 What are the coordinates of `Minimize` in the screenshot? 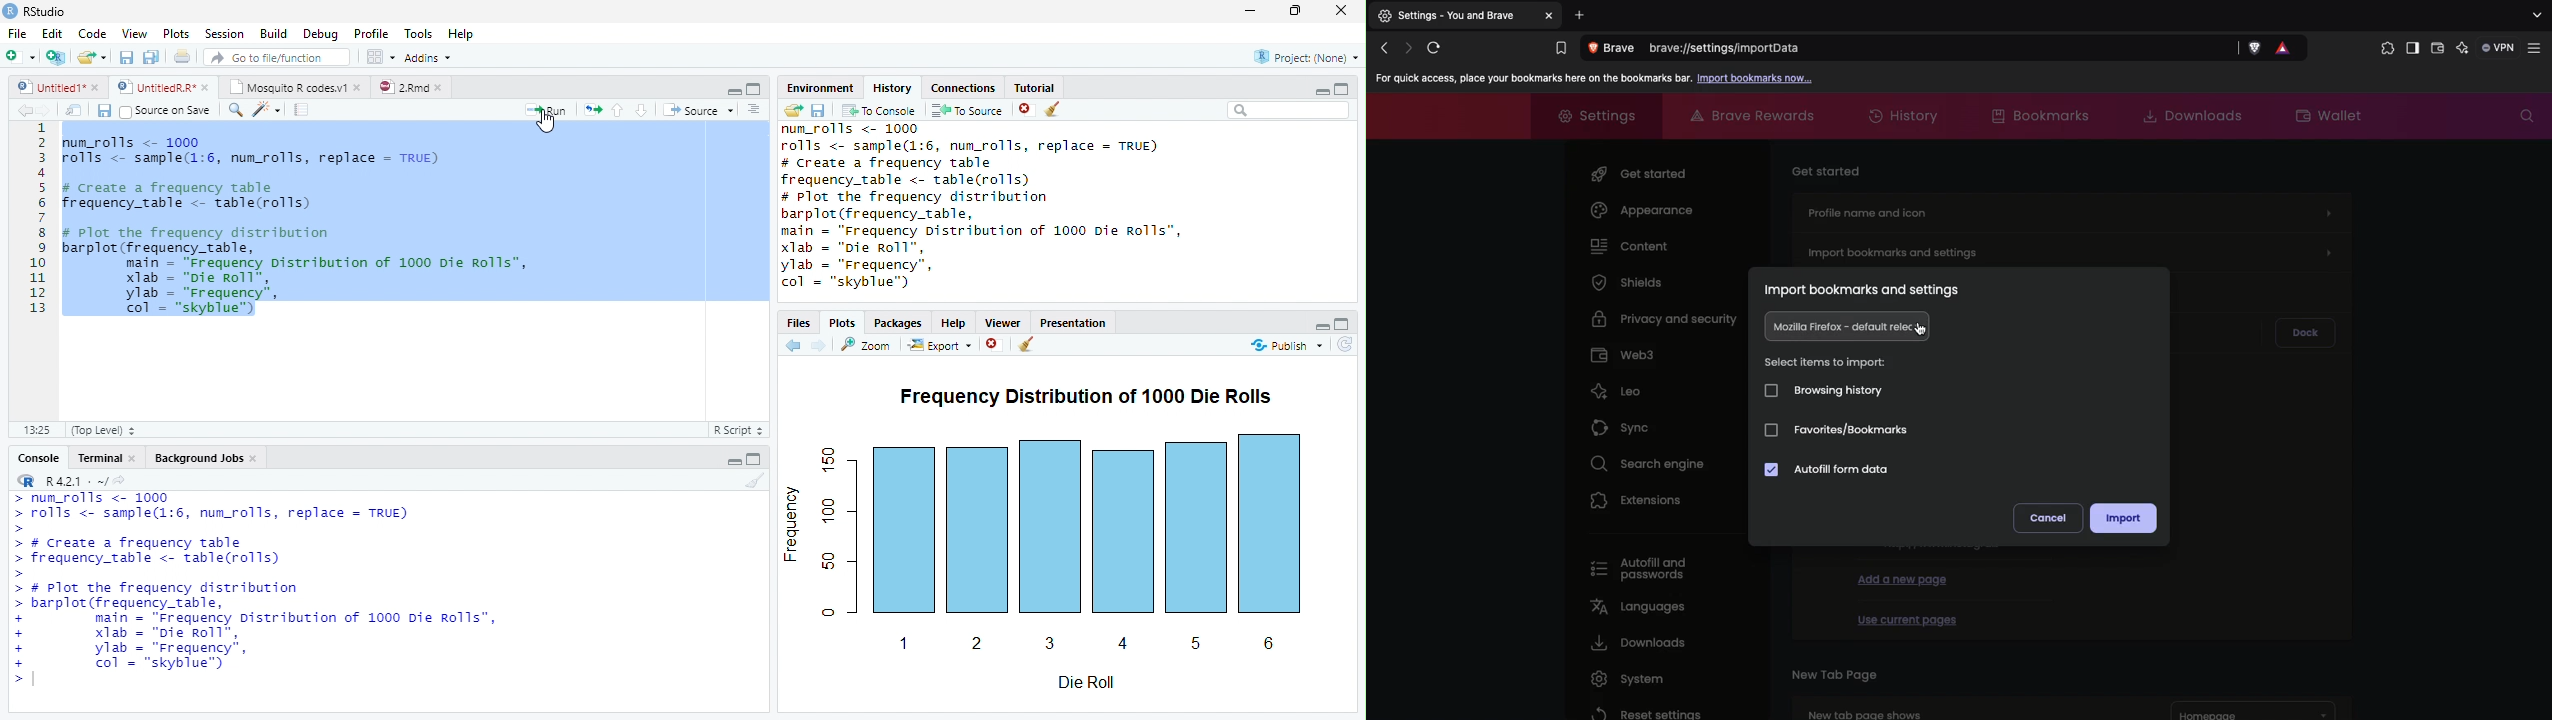 It's located at (1251, 11).